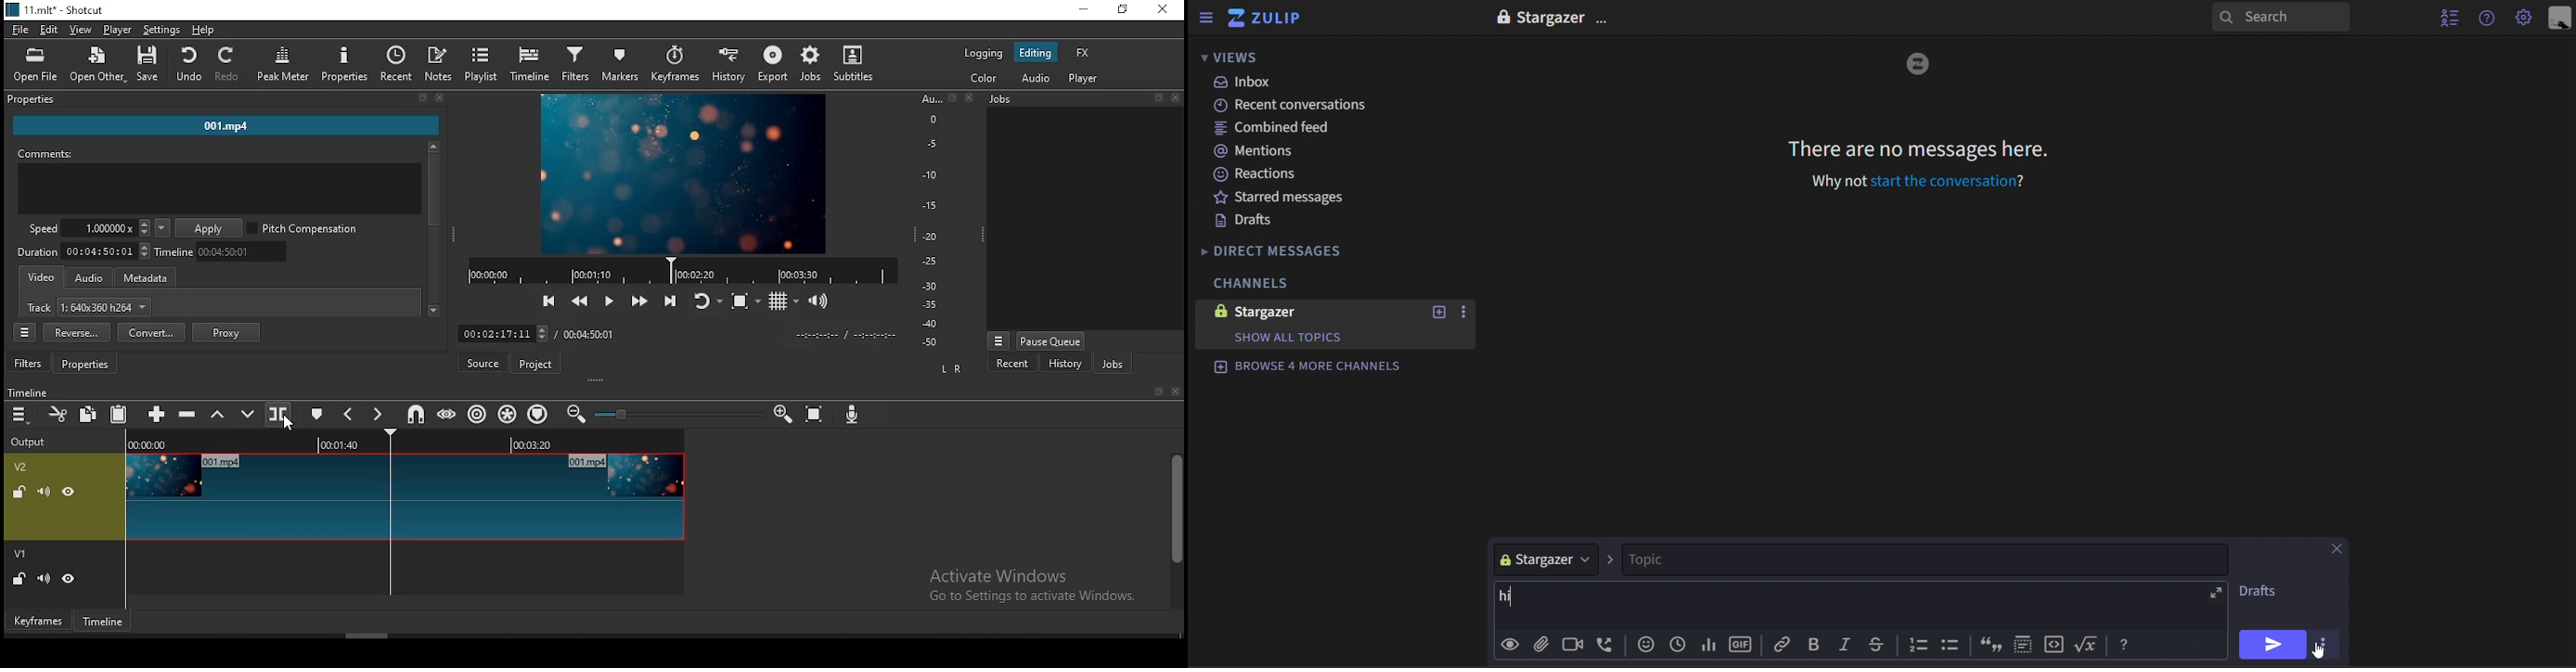 This screenshot has width=2576, height=672. What do you see at coordinates (2092, 642) in the screenshot?
I see `function` at bounding box center [2092, 642].